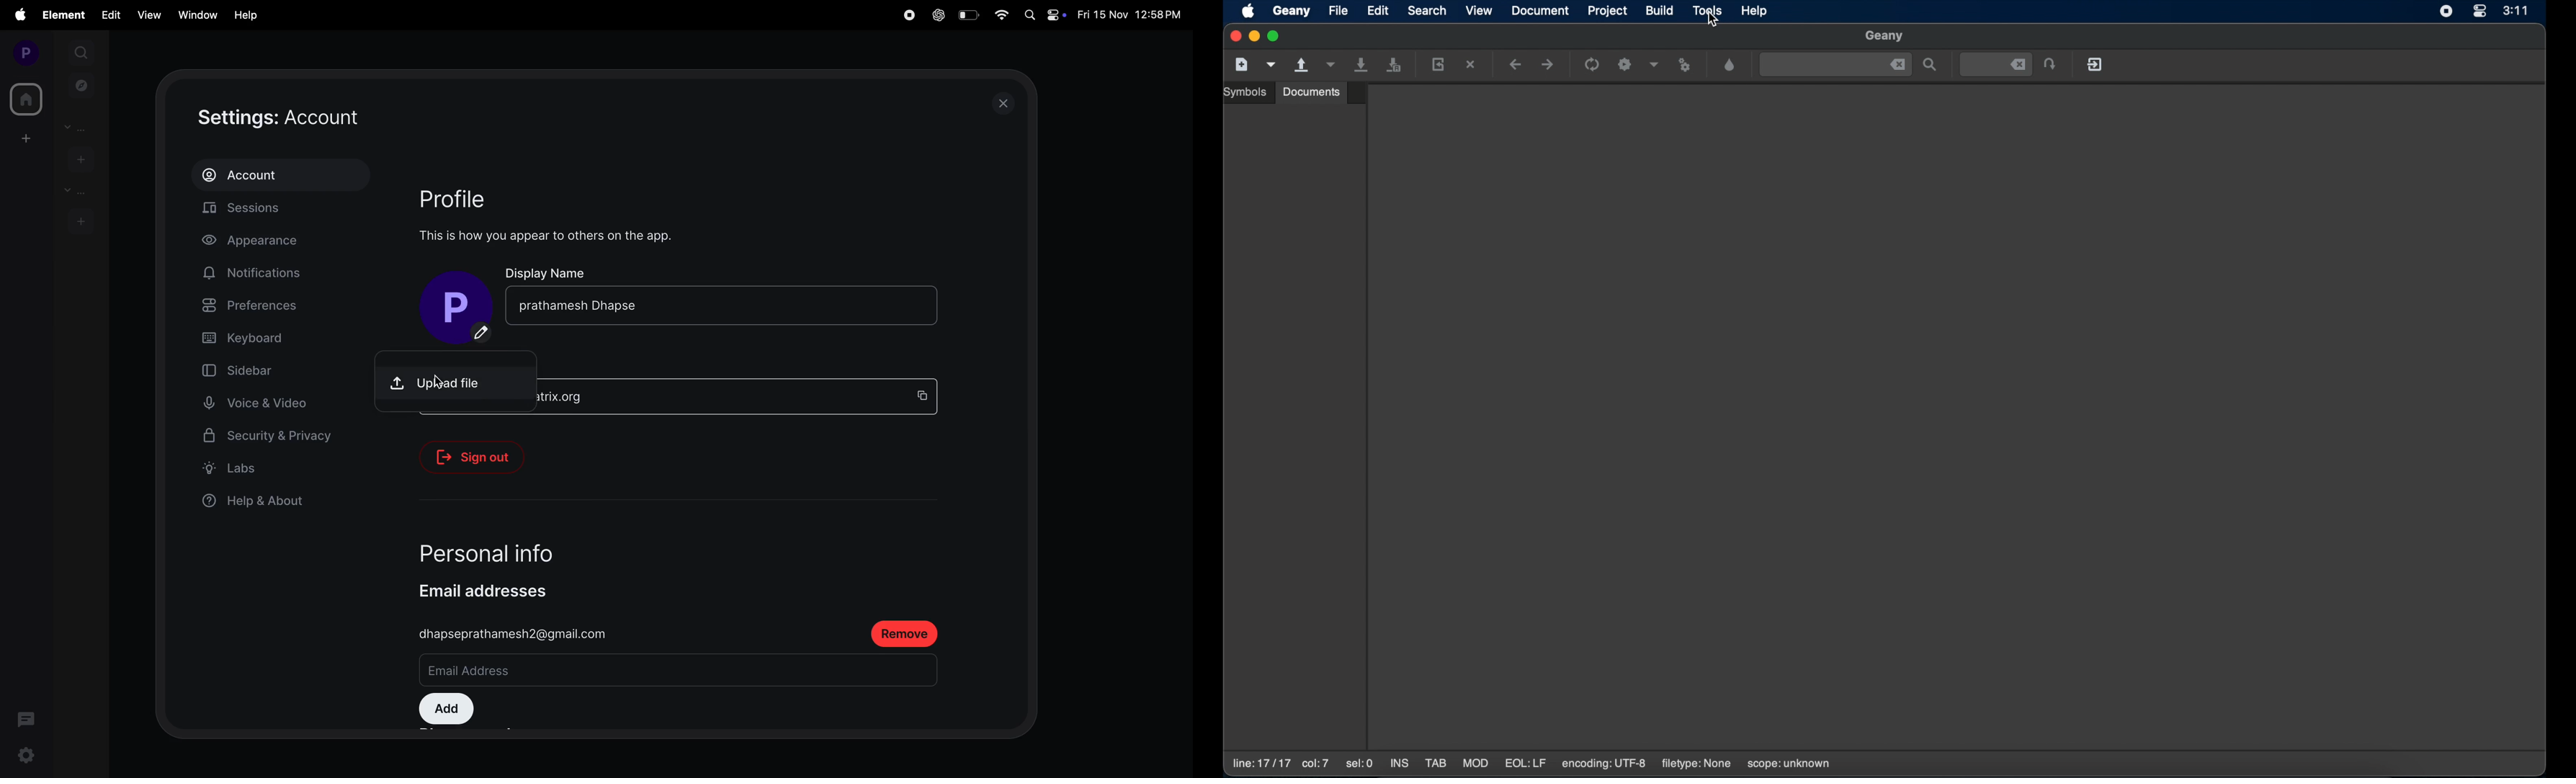  What do you see at coordinates (79, 158) in the screenshot?
I see `add people` at bounding box center [79, 158].